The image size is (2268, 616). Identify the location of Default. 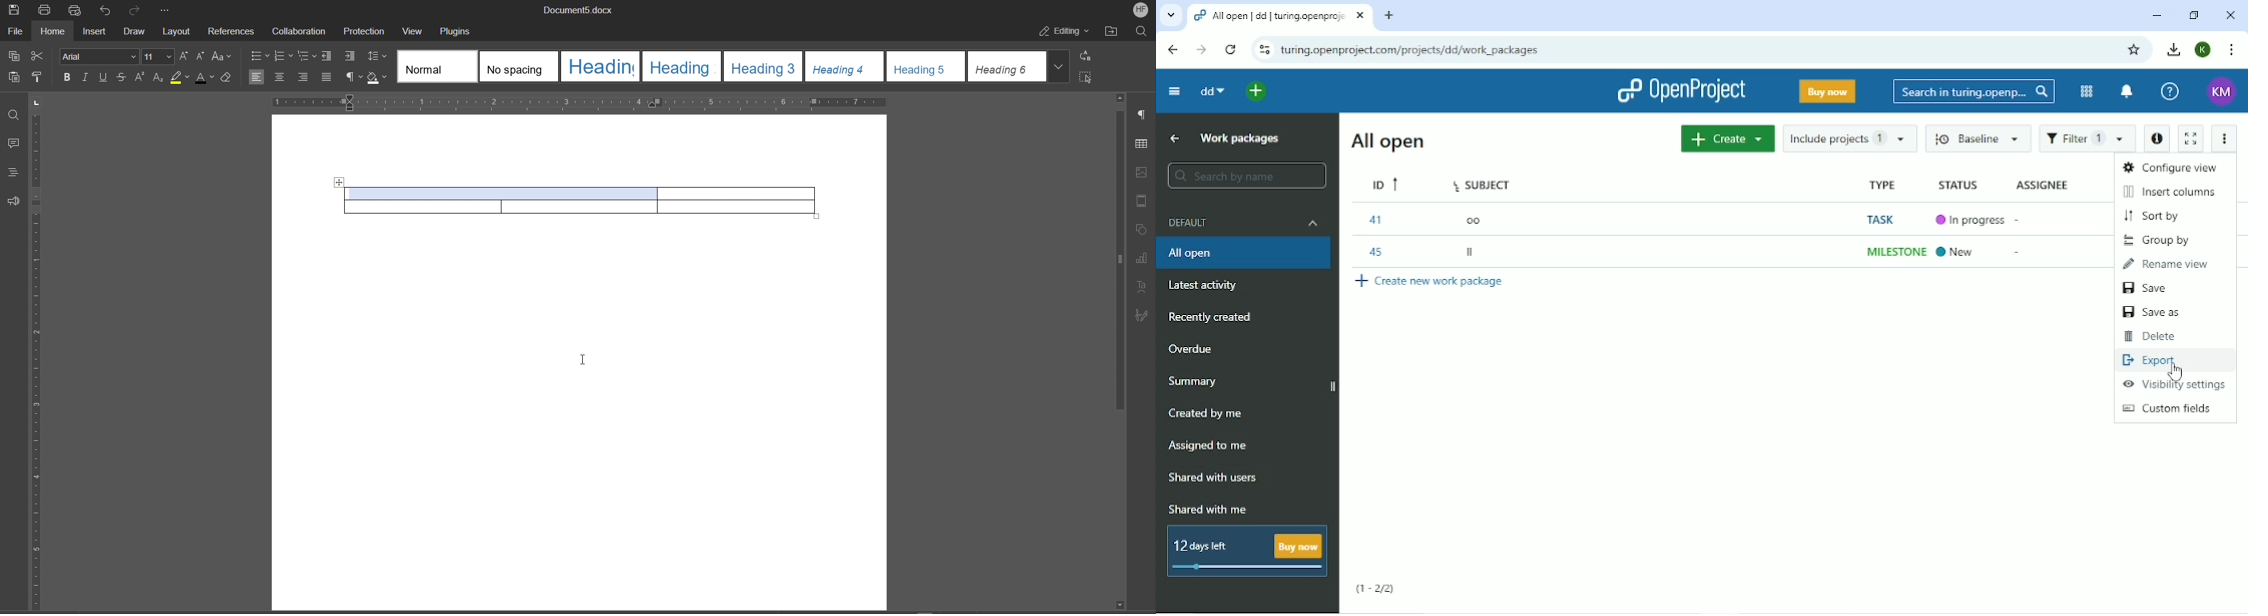
(1243, 221).